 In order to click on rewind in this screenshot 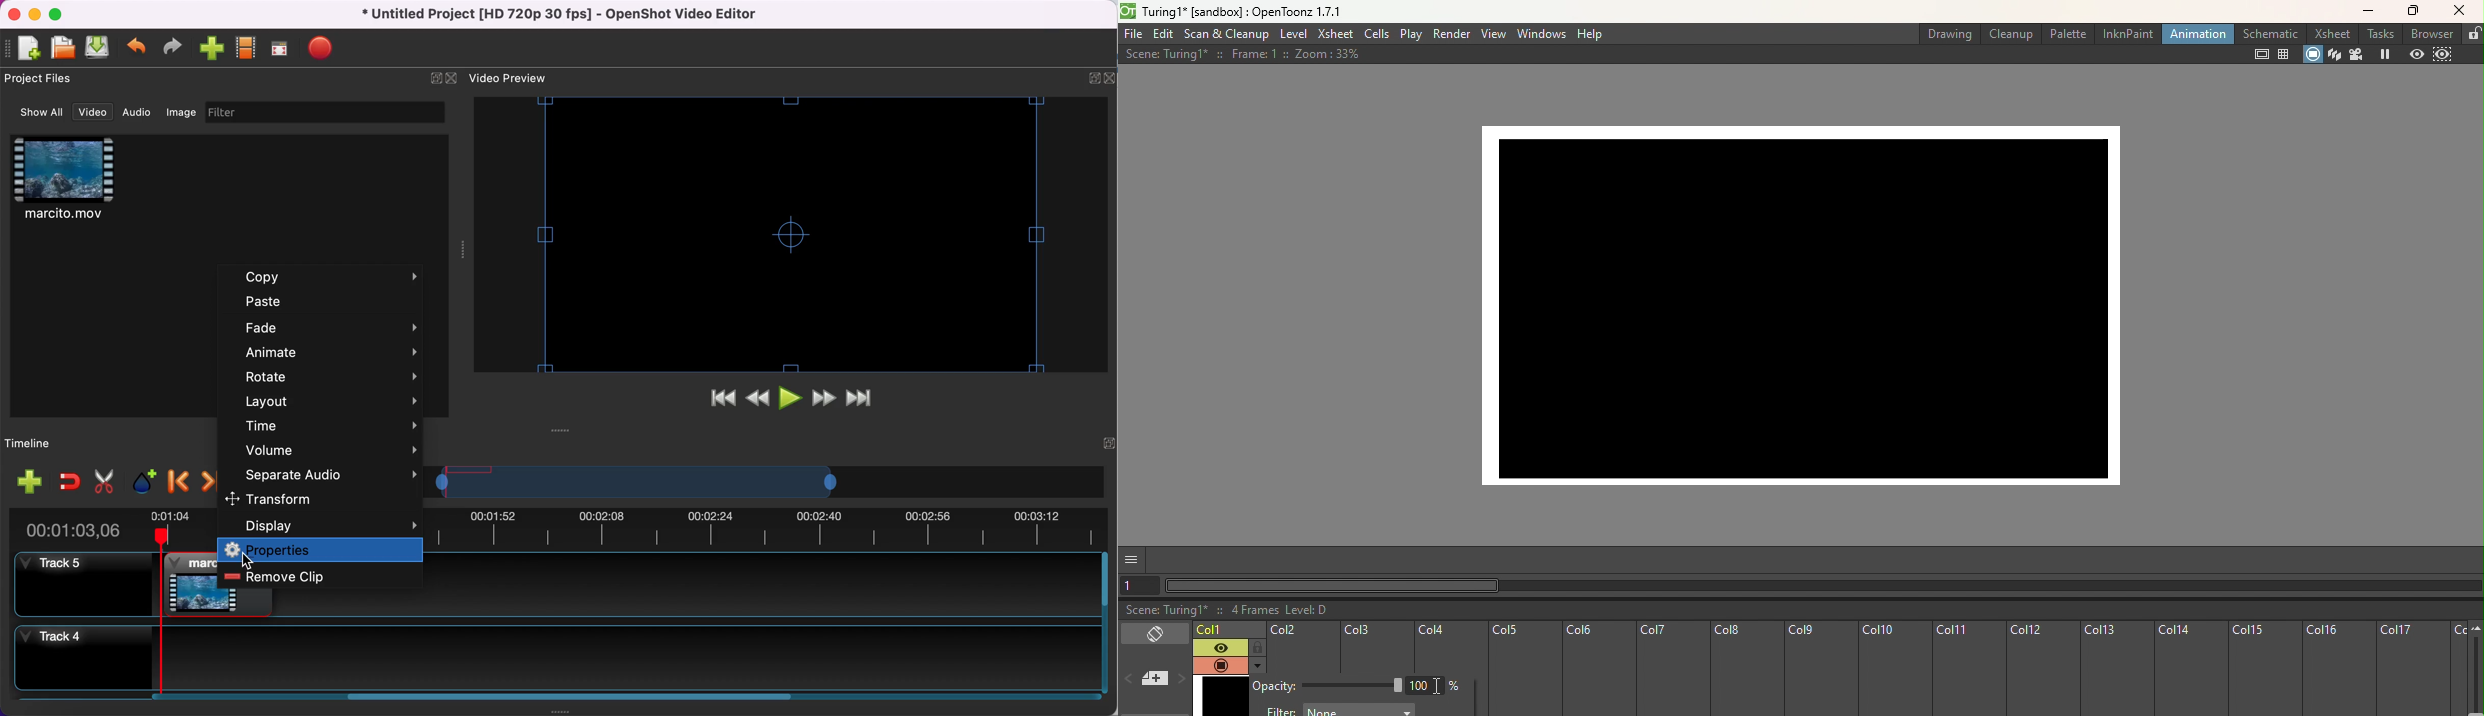, I will do `click(757, 401)`.